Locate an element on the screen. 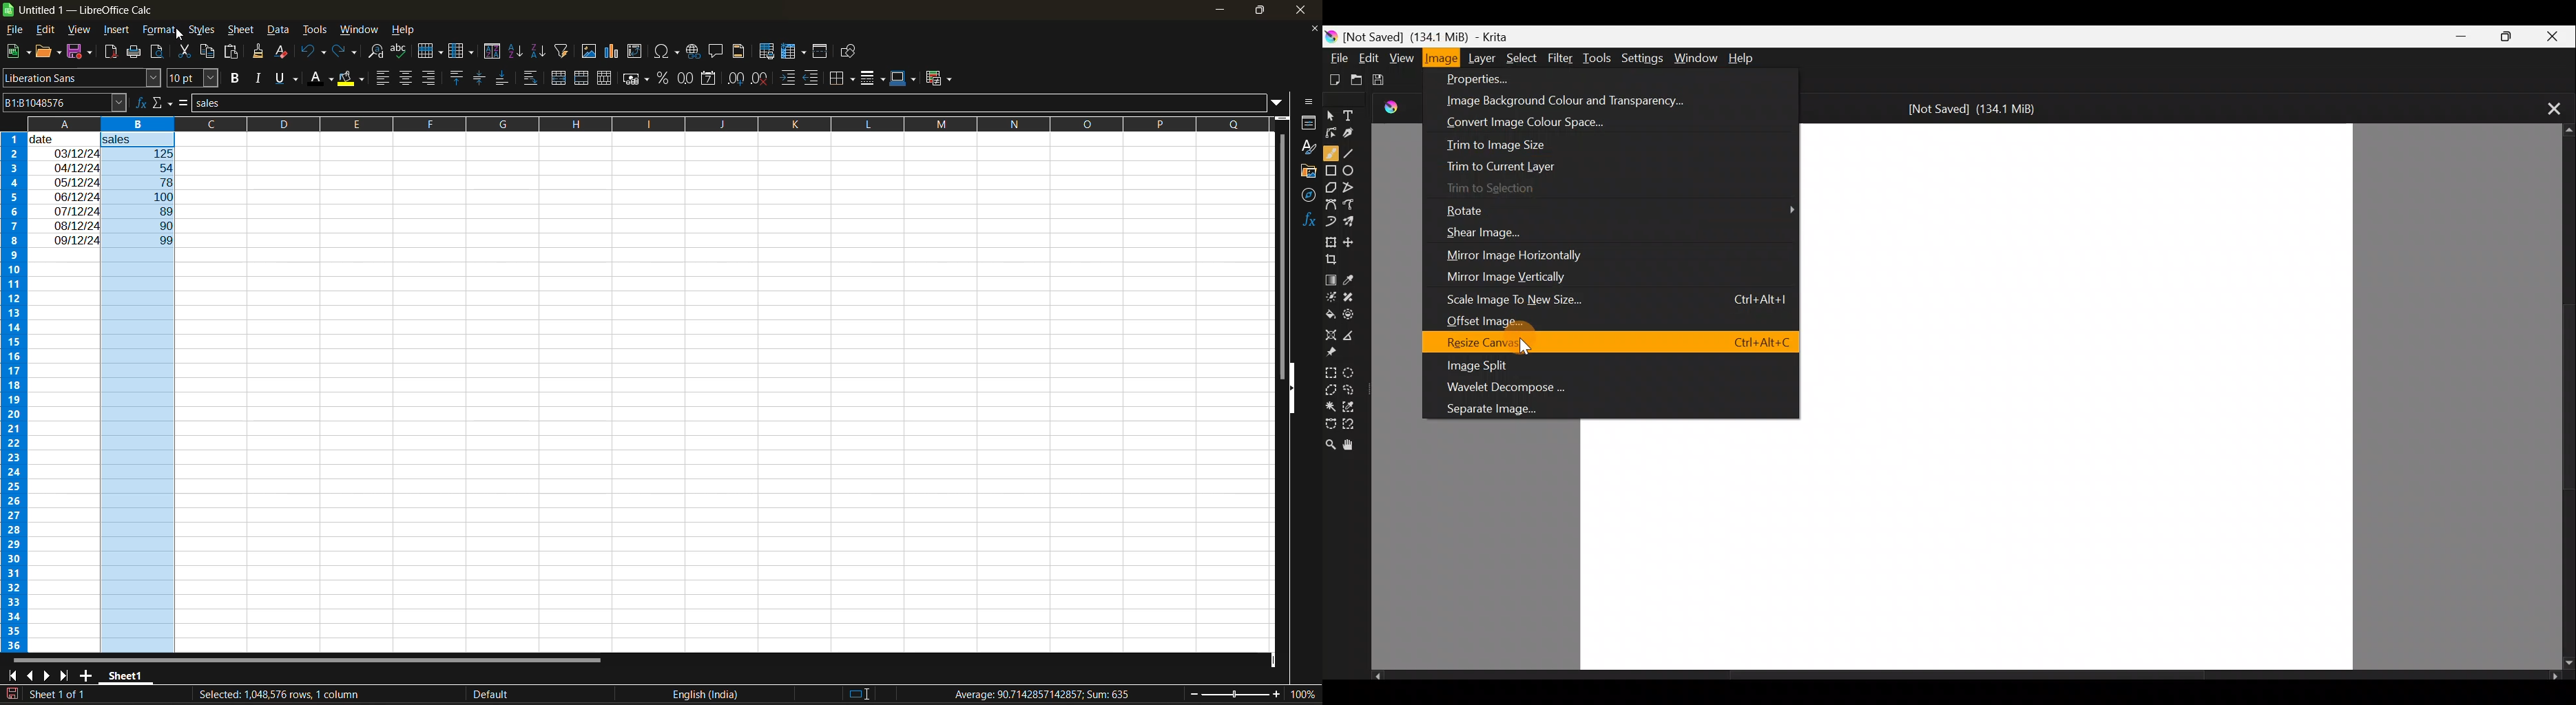 This screenshot has height=728, width=2576. Assistant tool is located at coordinates (1330, 332).